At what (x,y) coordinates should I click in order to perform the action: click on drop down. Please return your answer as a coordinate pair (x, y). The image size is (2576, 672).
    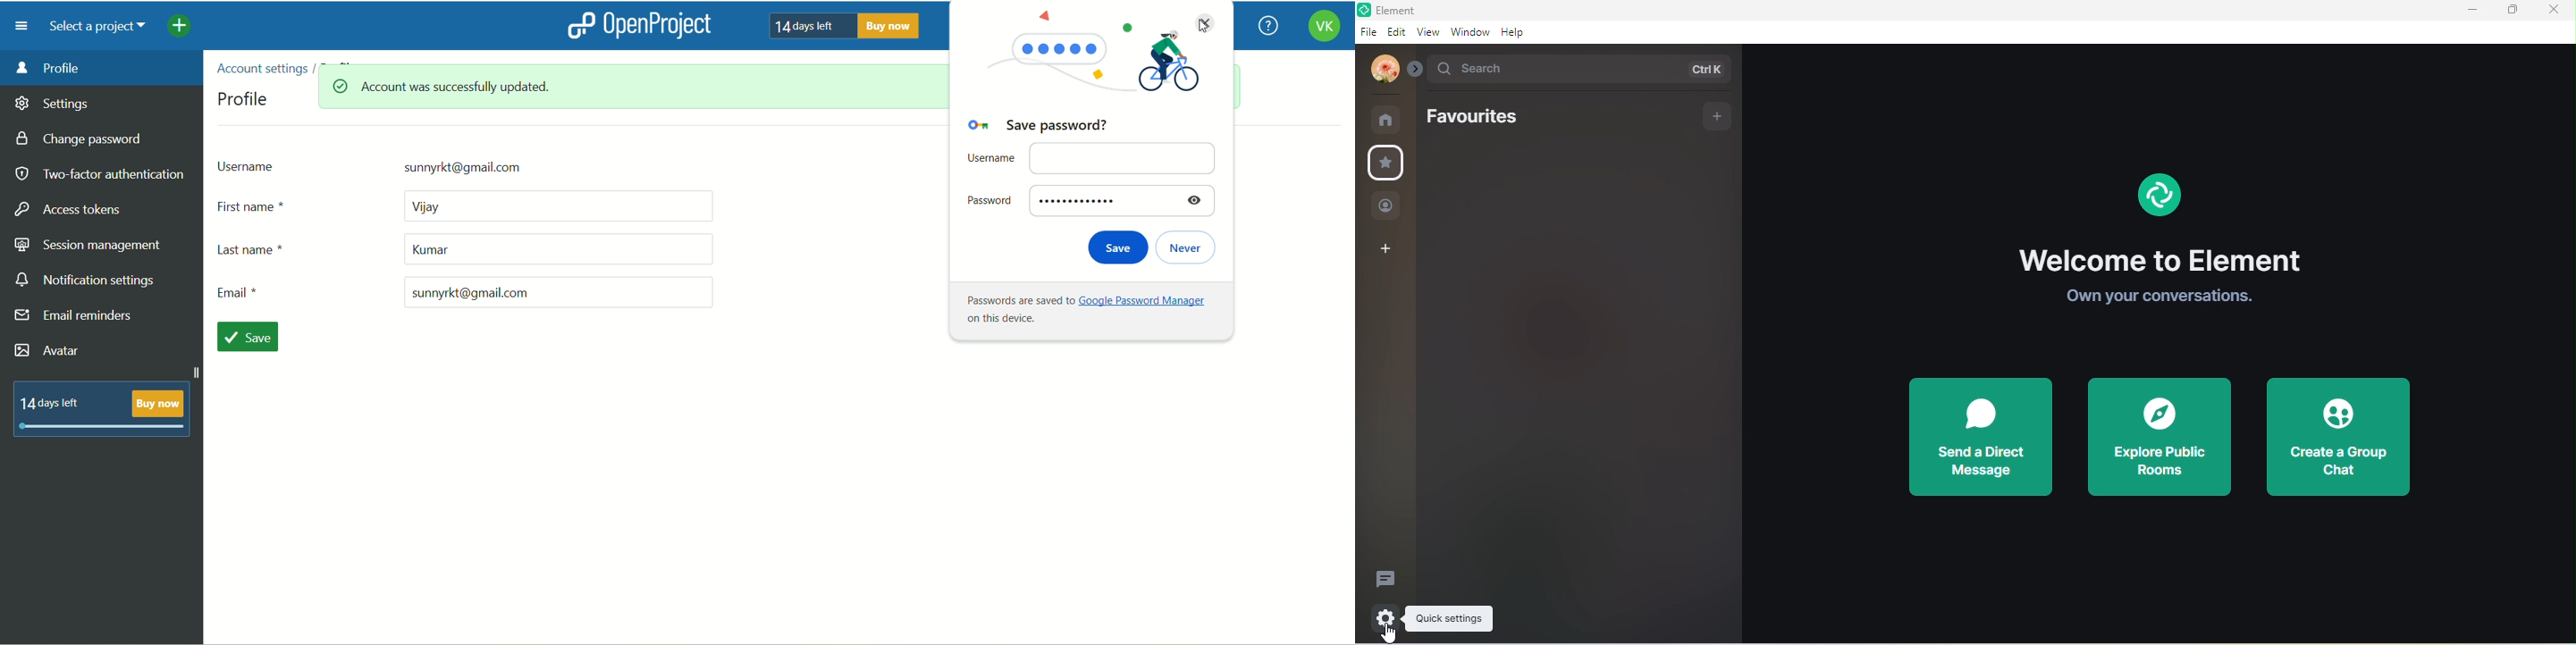
    Looking at the image, I should click on (1413, 68).